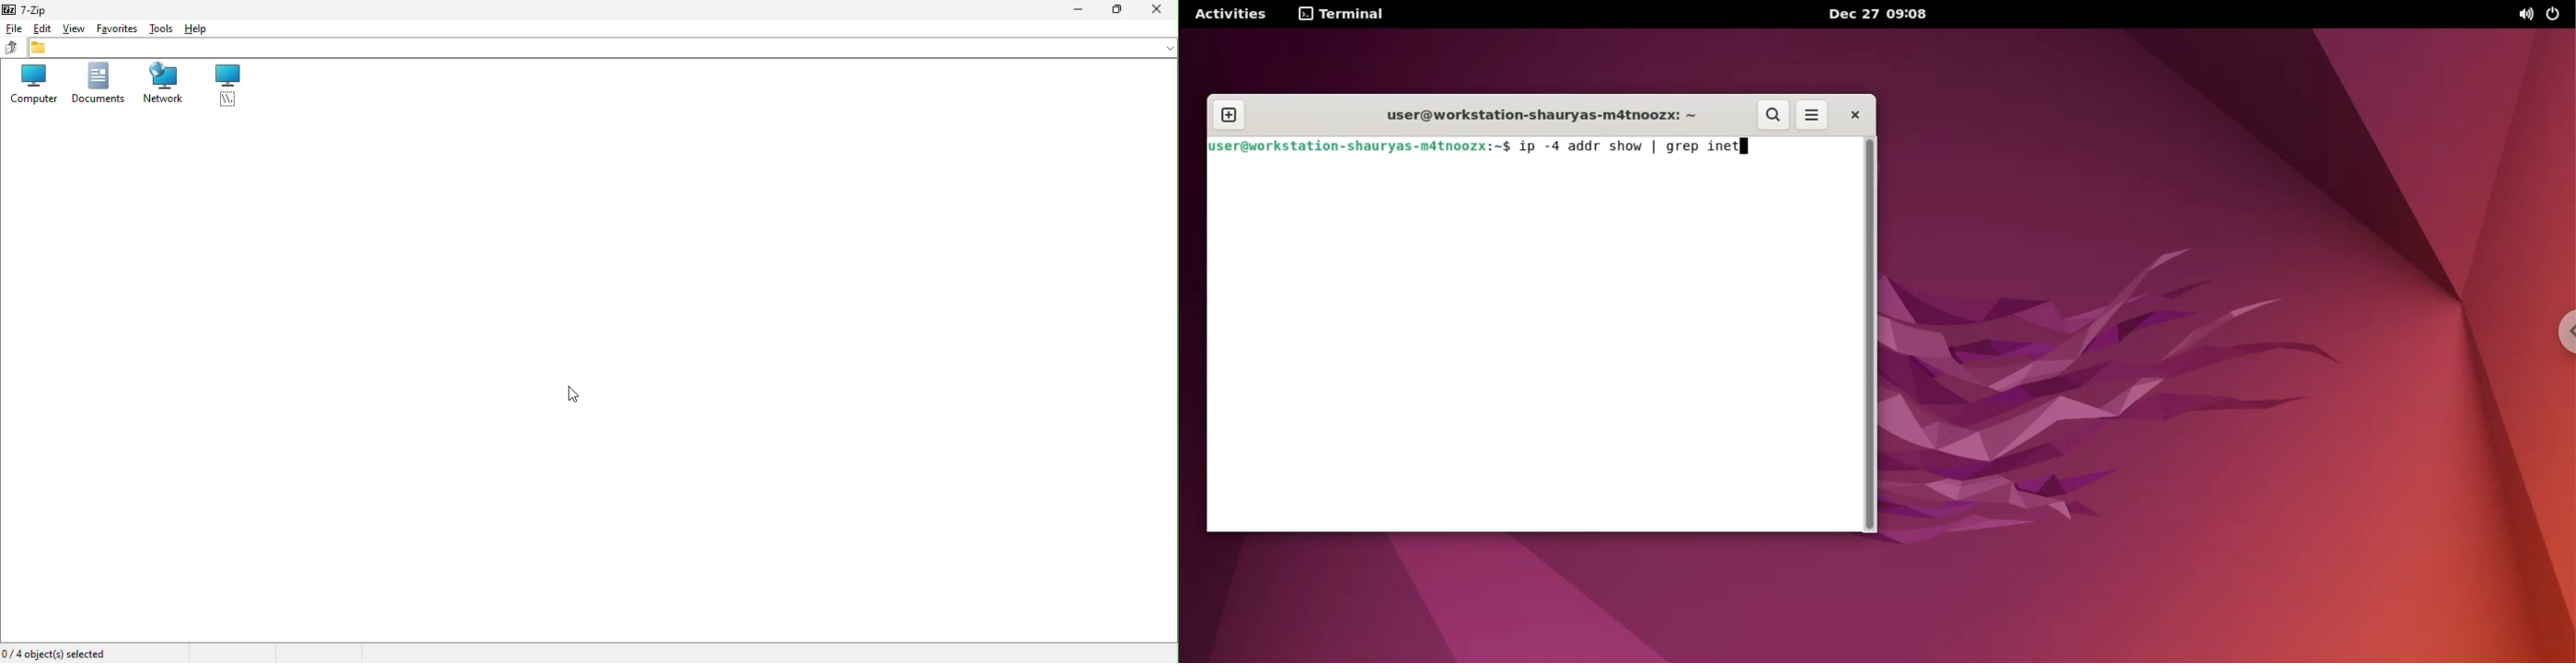 This screenshot has height=672, width=2576. What do you see at coordinates (605, 48) in the screenshot?
I see `File address bar` at bounding box center [605, 48].